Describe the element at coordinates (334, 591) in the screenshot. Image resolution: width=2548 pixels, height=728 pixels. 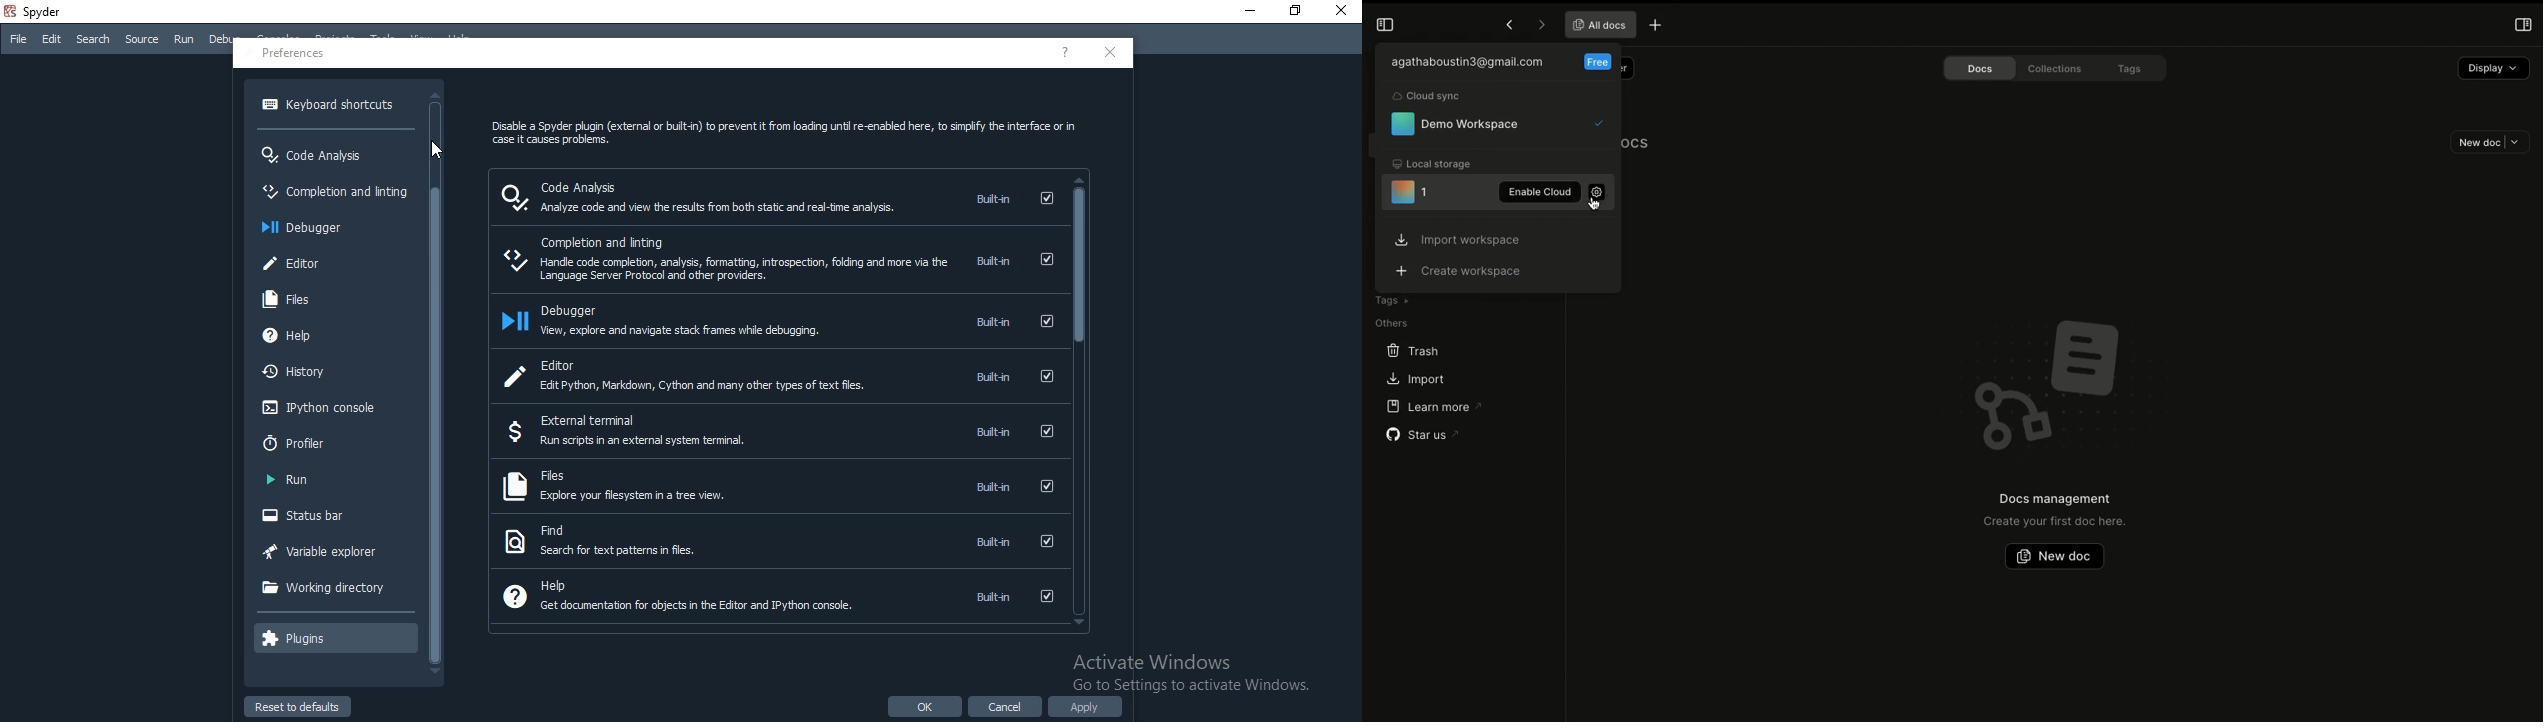
I see `working directory` at that location.